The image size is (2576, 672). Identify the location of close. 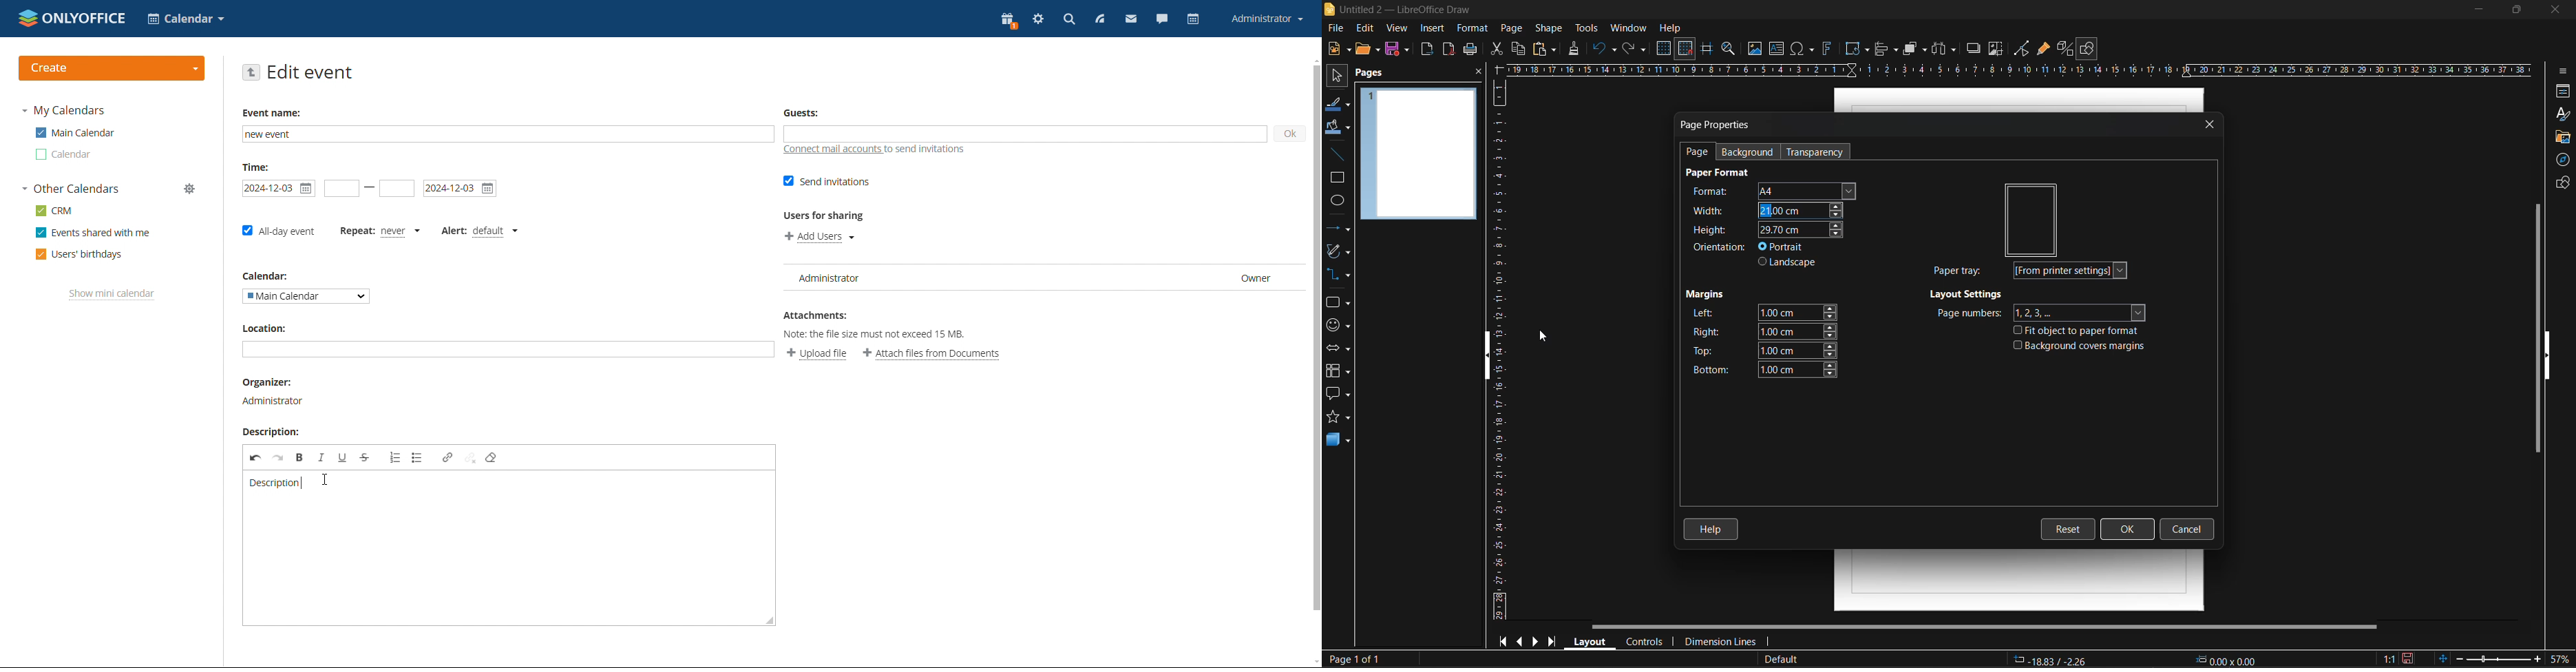
(2556, 10).